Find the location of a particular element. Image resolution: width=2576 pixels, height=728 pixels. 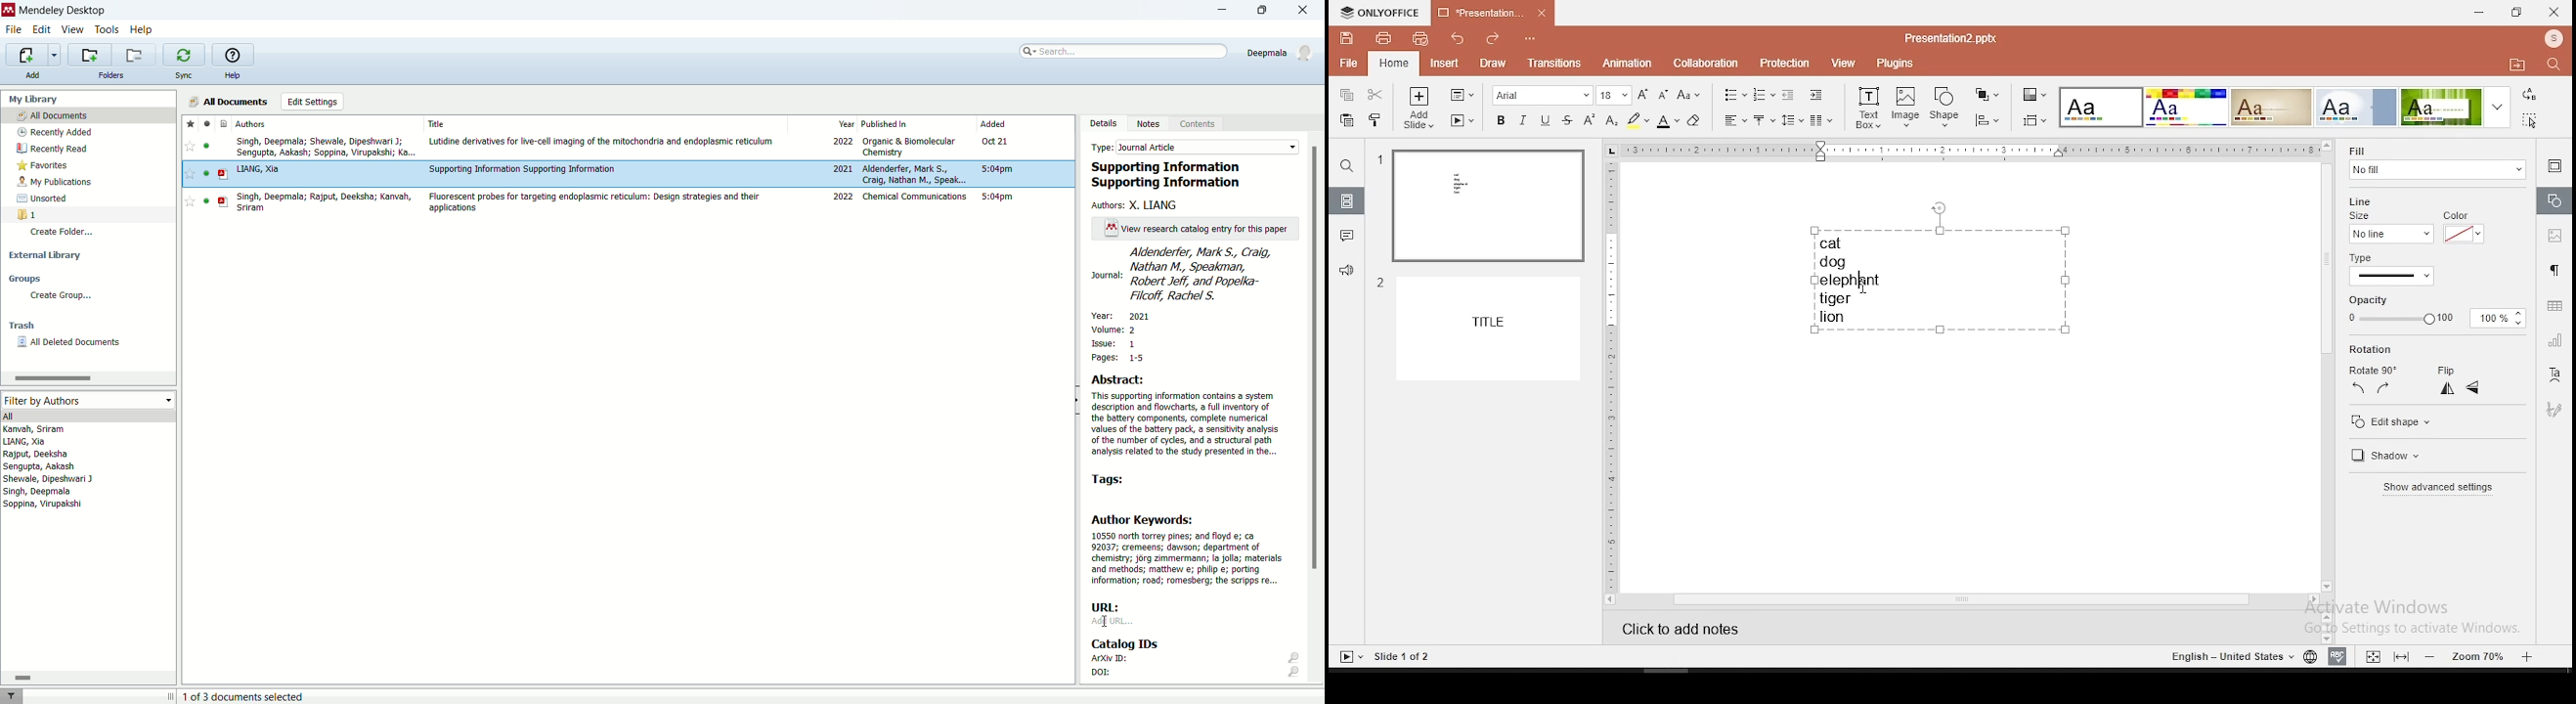

view is located at coordinates (72, 29).